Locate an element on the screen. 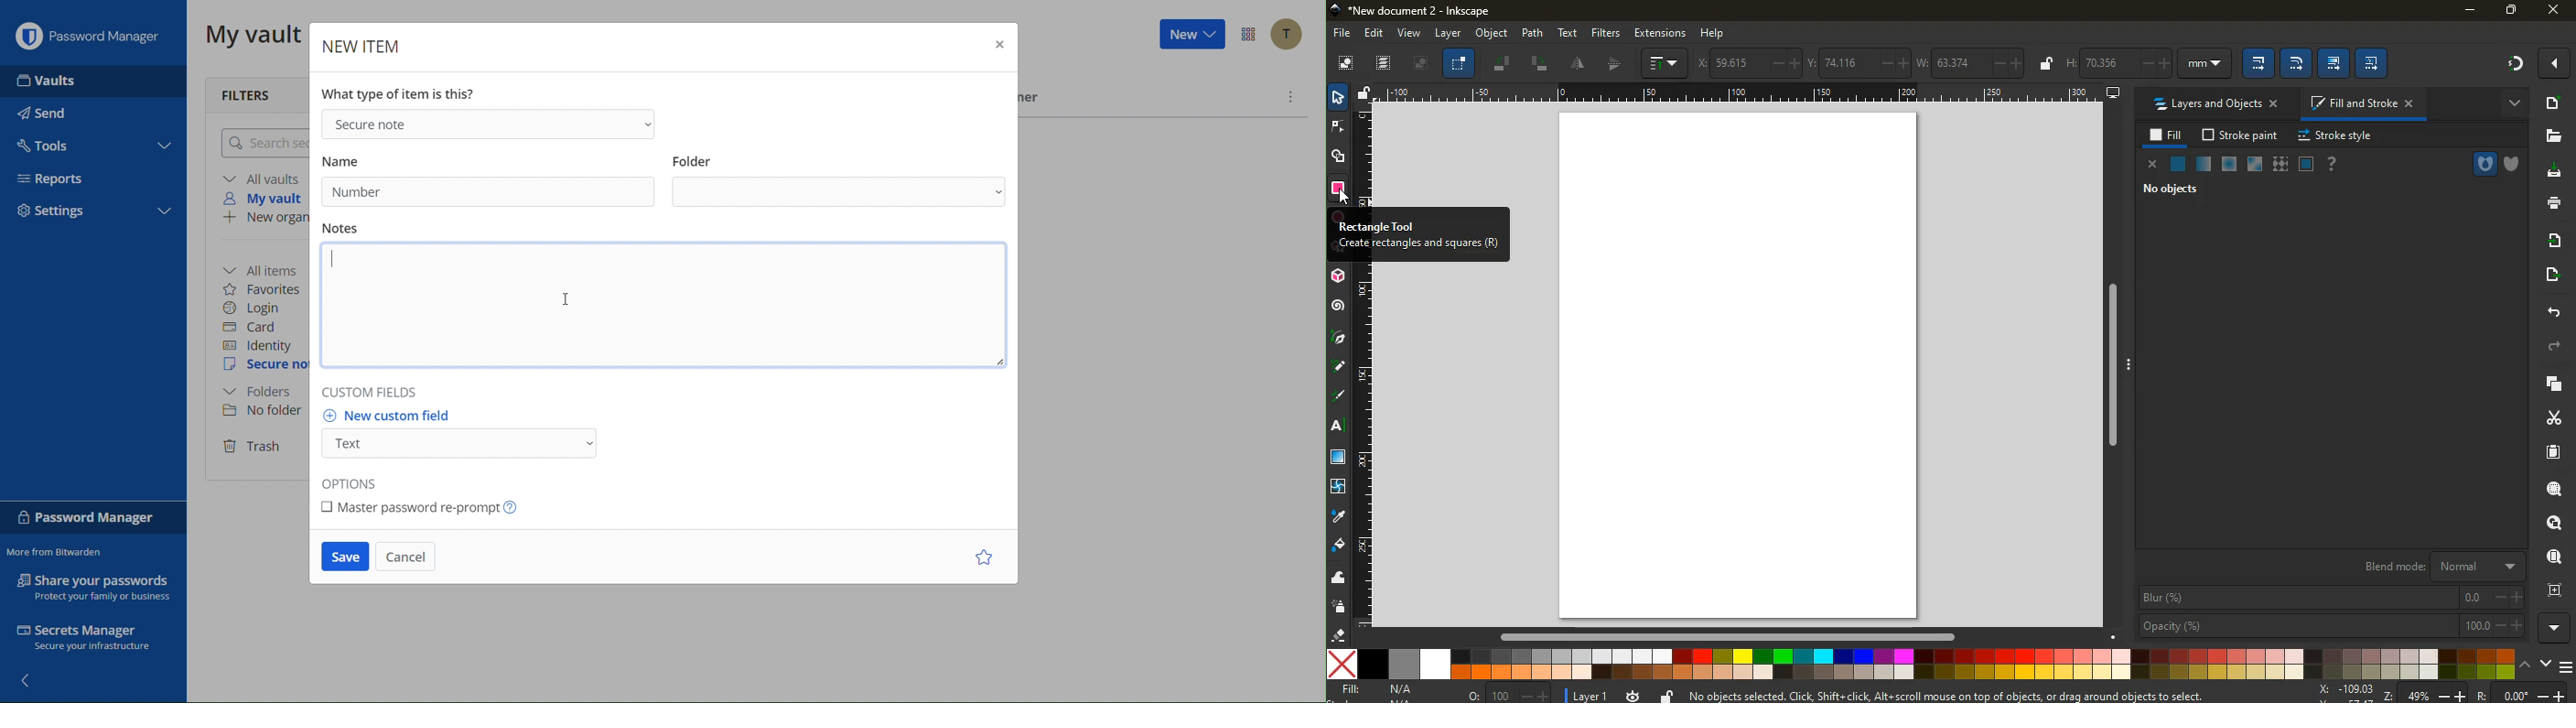 The width and height of the screenshot is (2576, 728). files is located at coordinates (2547, 135).